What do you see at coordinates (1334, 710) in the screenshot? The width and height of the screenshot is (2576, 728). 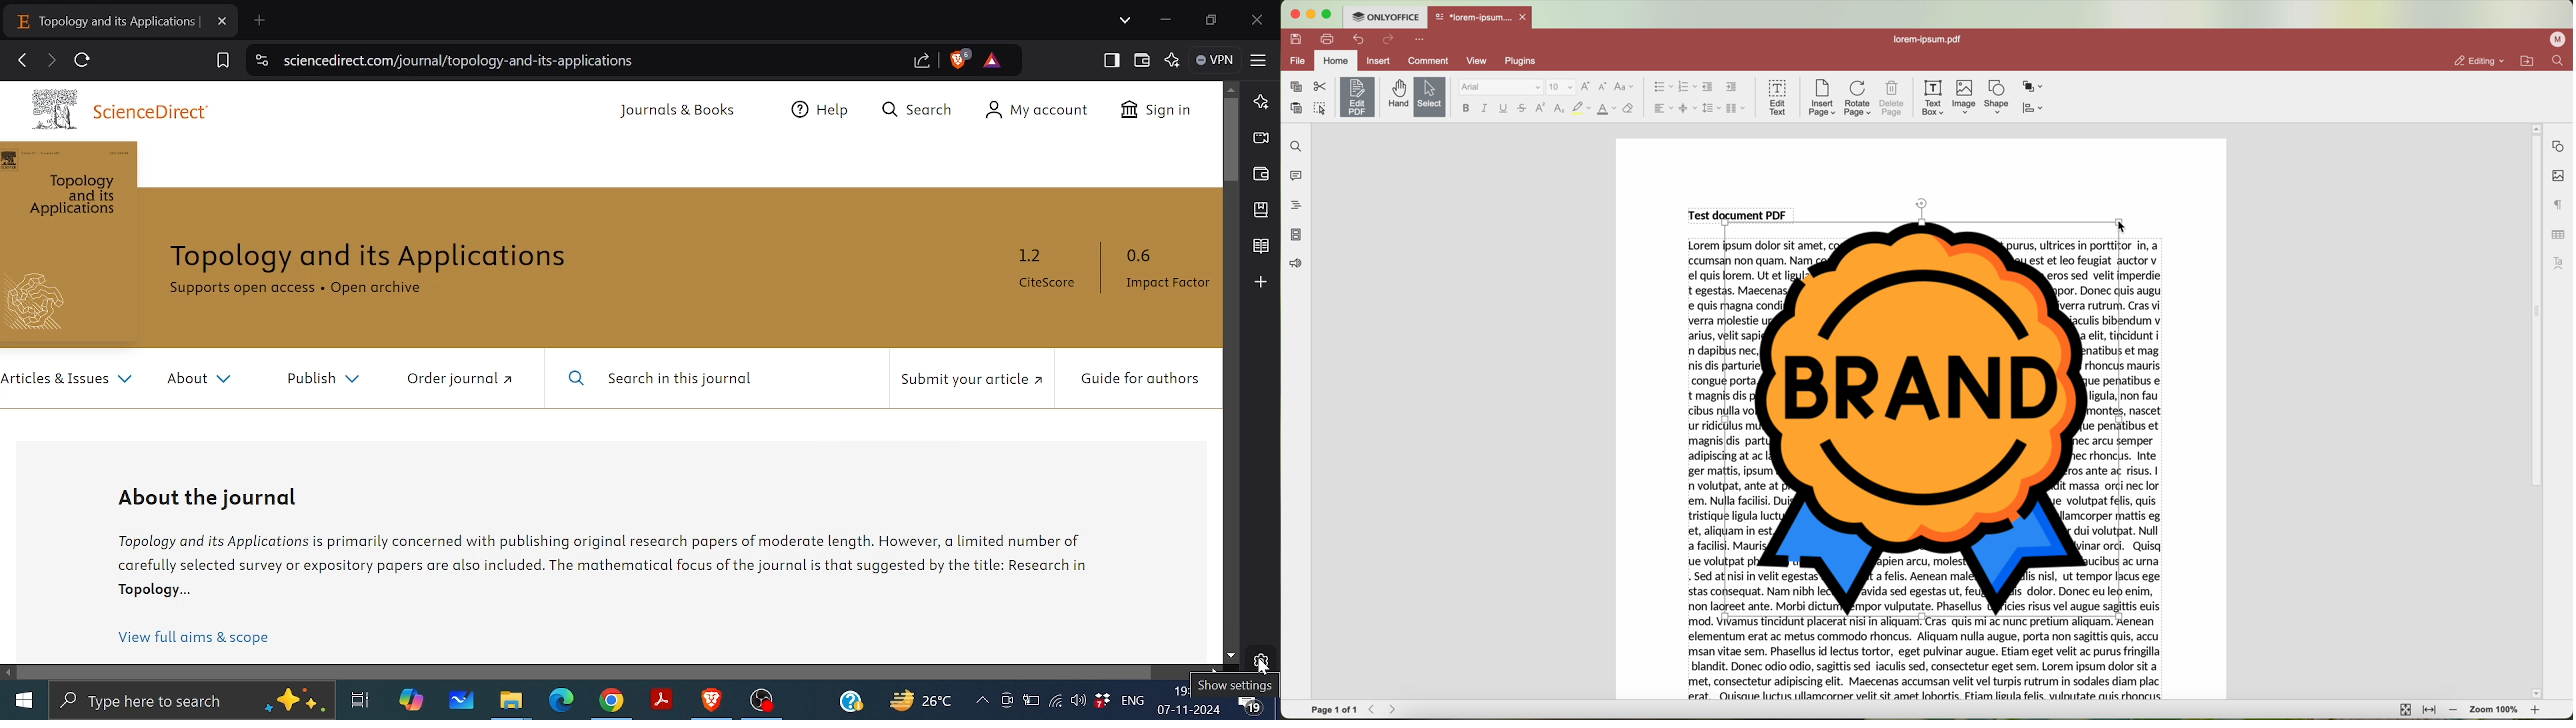 I see `page 1 of 1` at bounding box center [1334, 710].